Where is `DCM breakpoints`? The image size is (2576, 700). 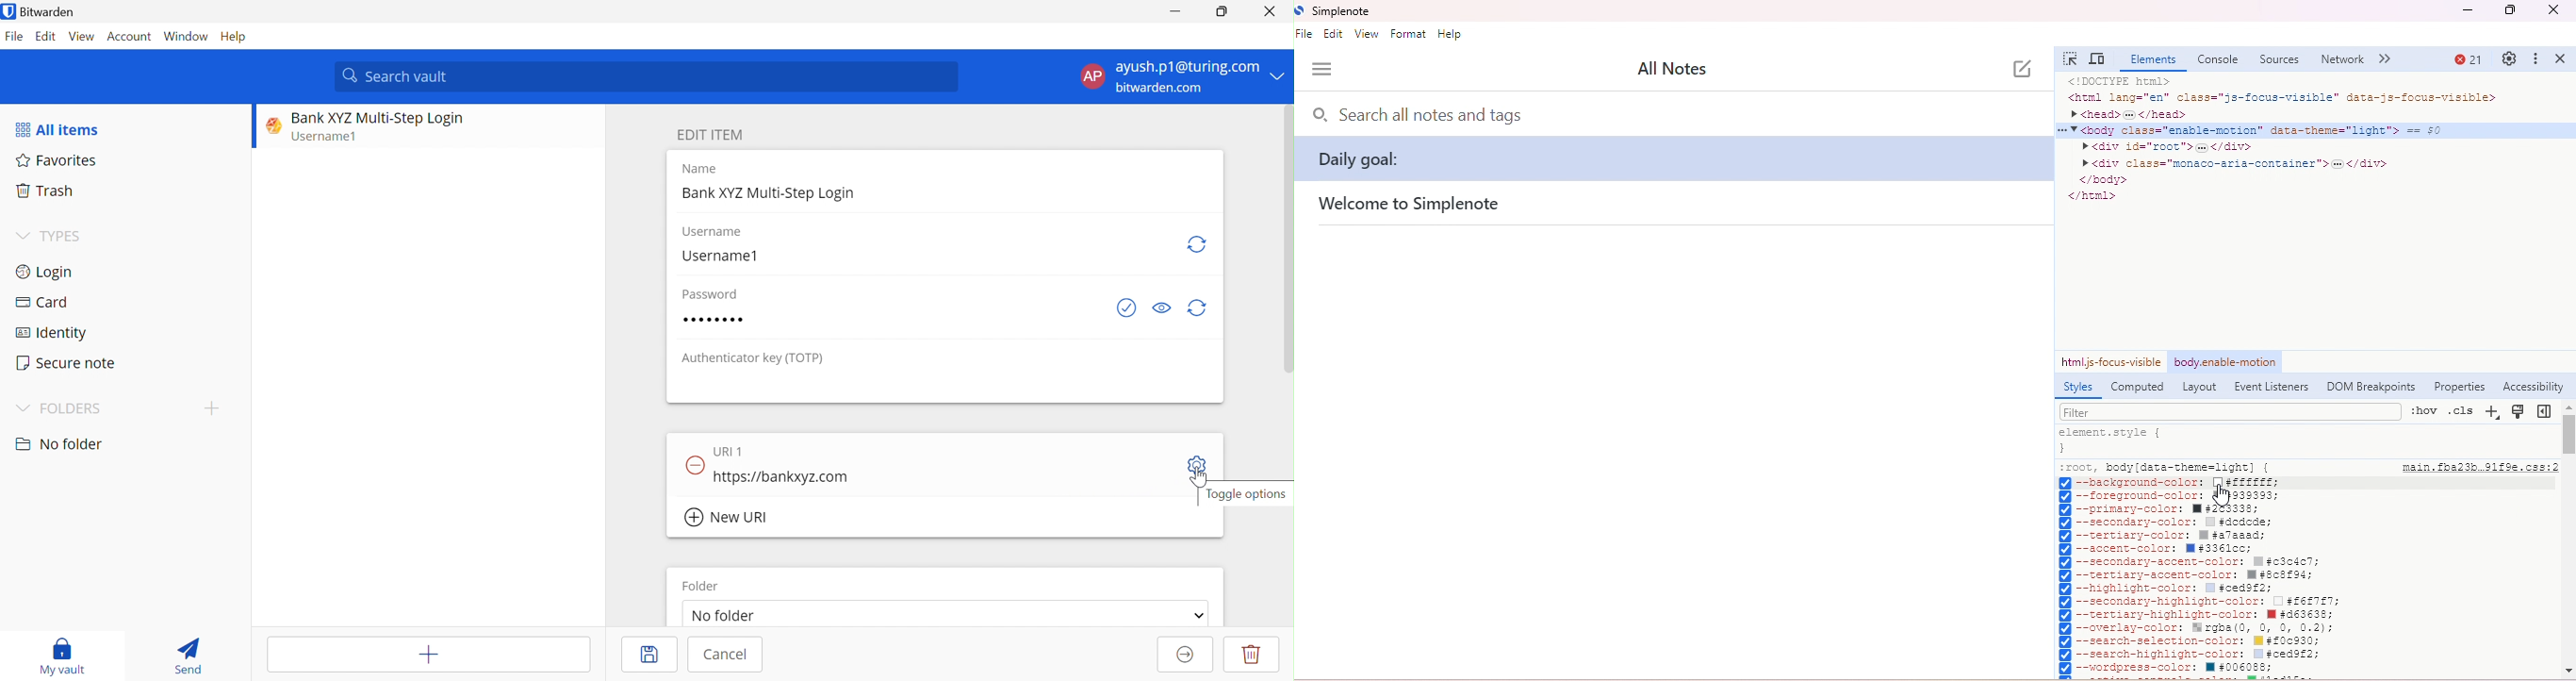
DCM breakpoints is located at coordinates (2370, 389).